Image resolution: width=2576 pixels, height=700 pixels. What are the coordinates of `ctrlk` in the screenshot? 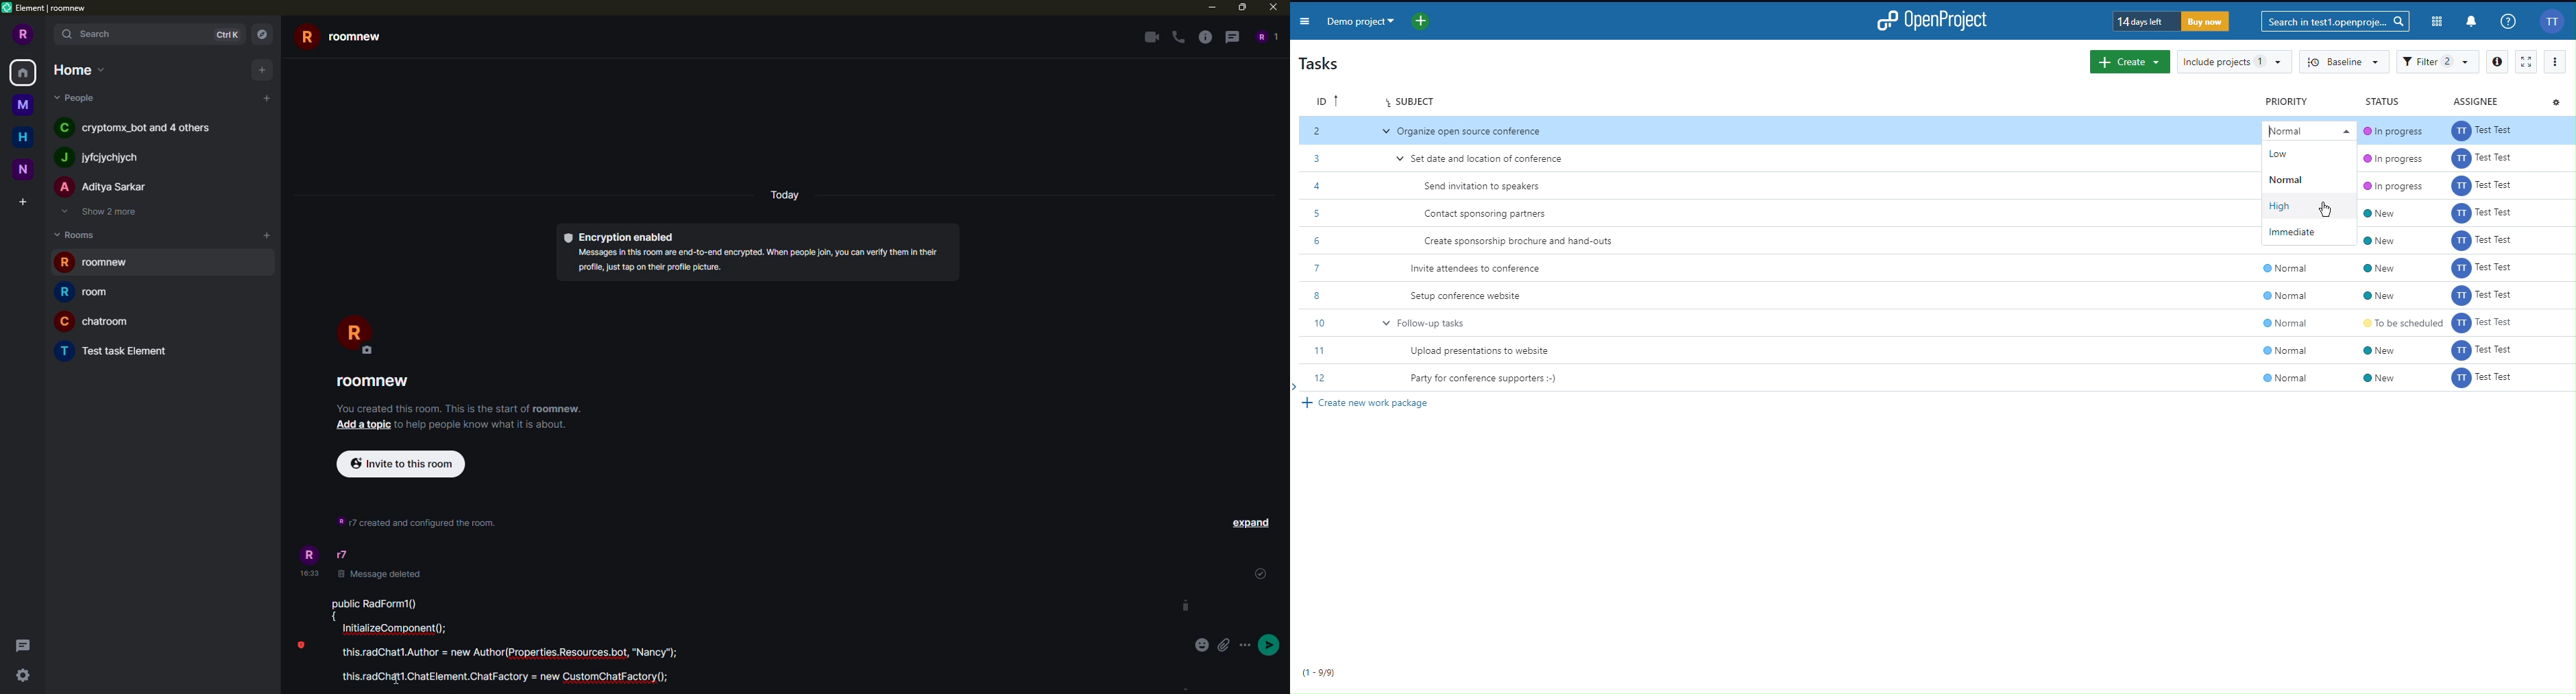 It's located at (228, 34).